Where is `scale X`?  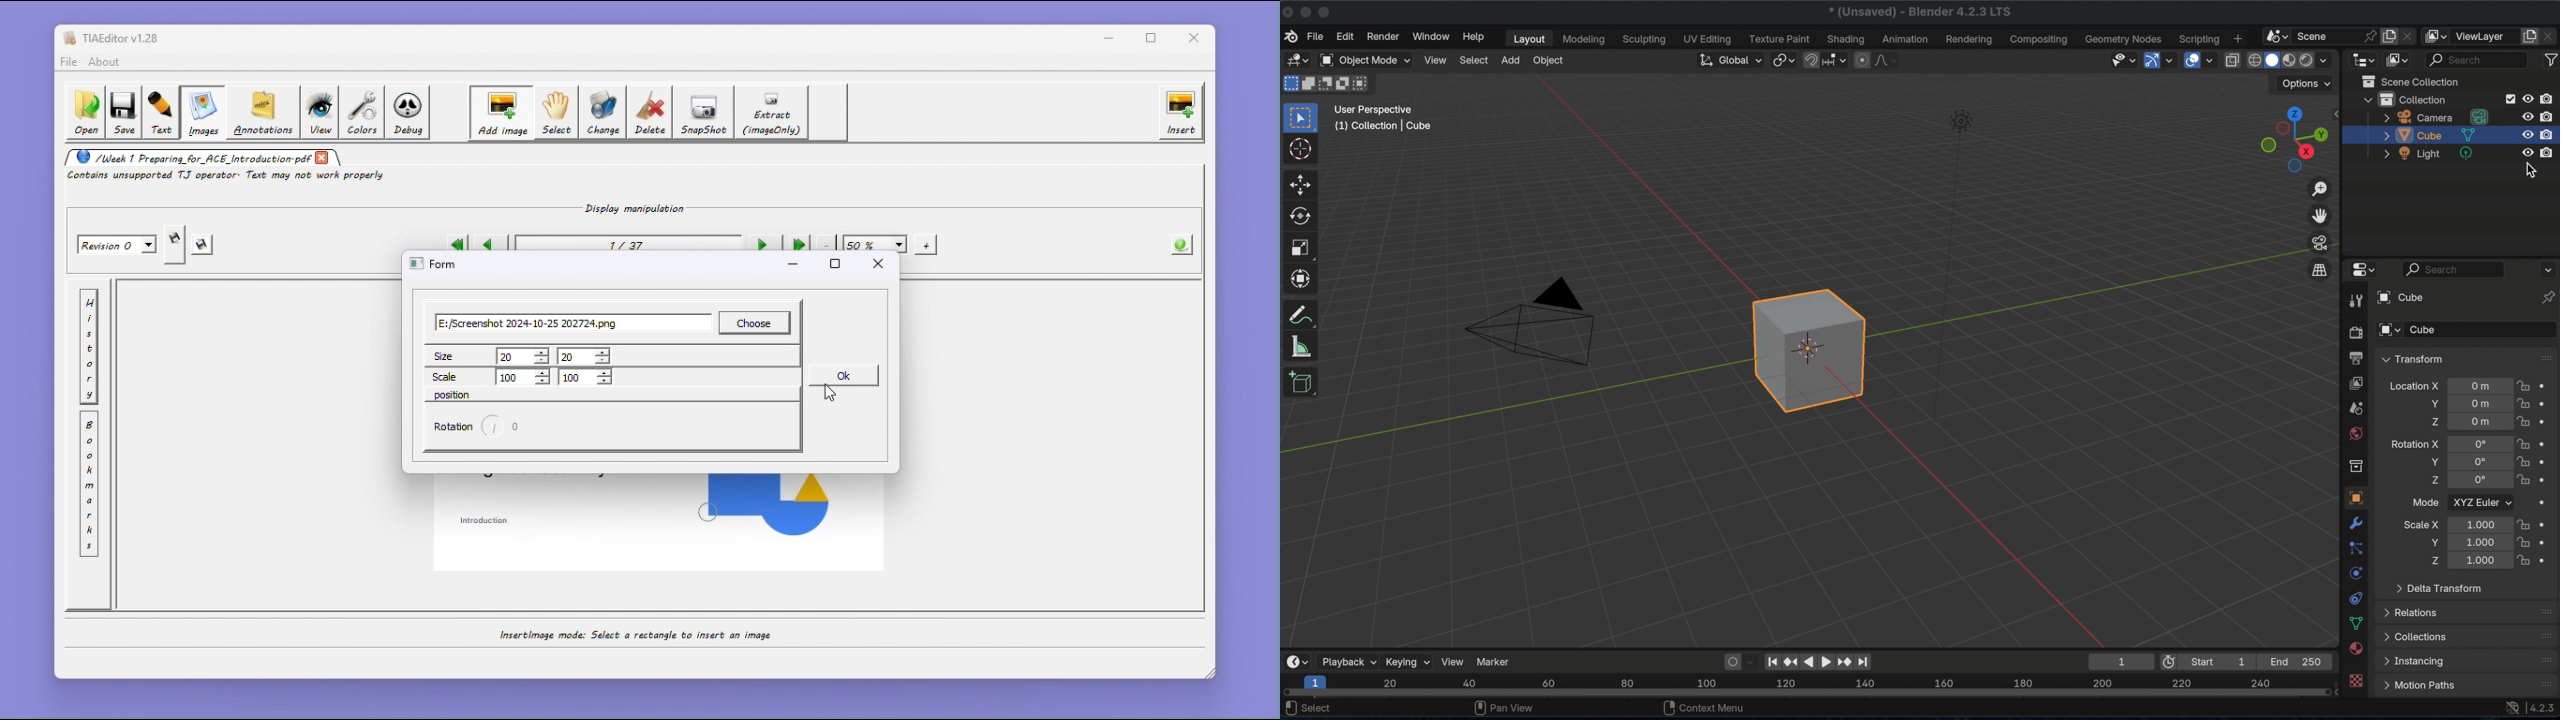
scale X is located at coordinates (2420, 524).